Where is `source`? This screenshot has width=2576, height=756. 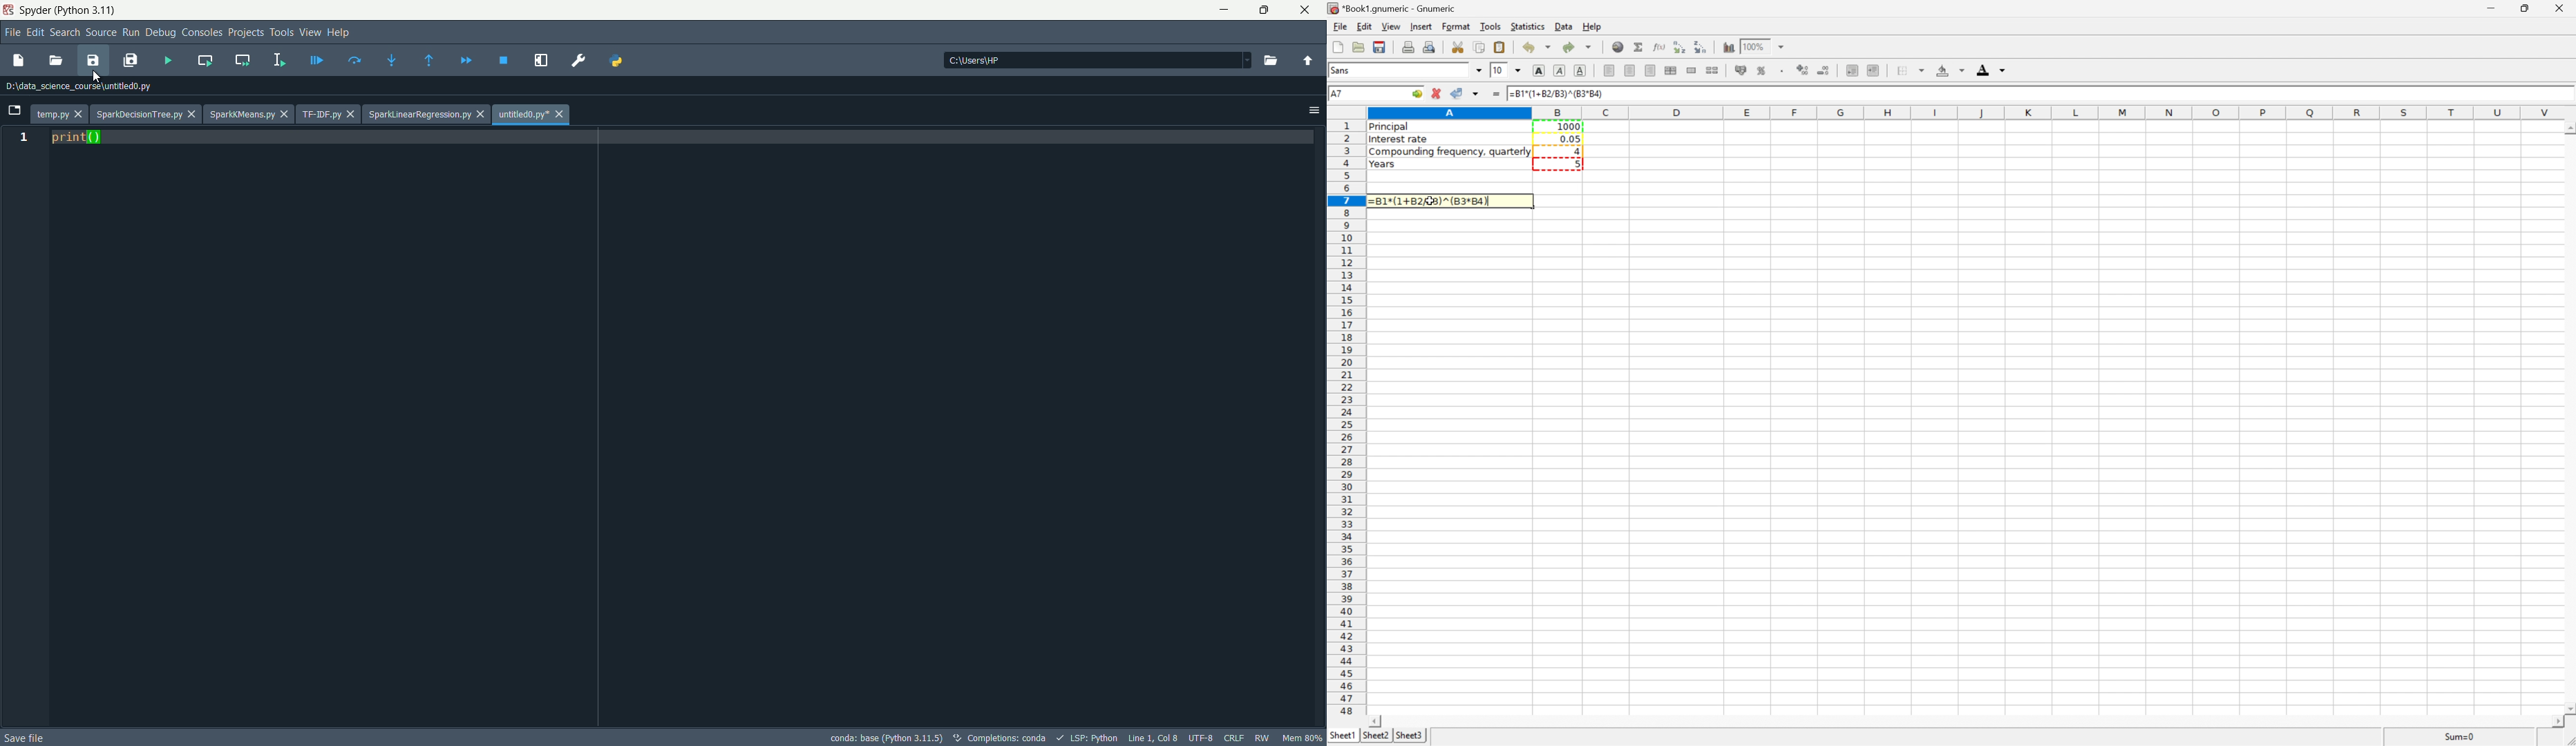
source is located at coordinates (102, 34).